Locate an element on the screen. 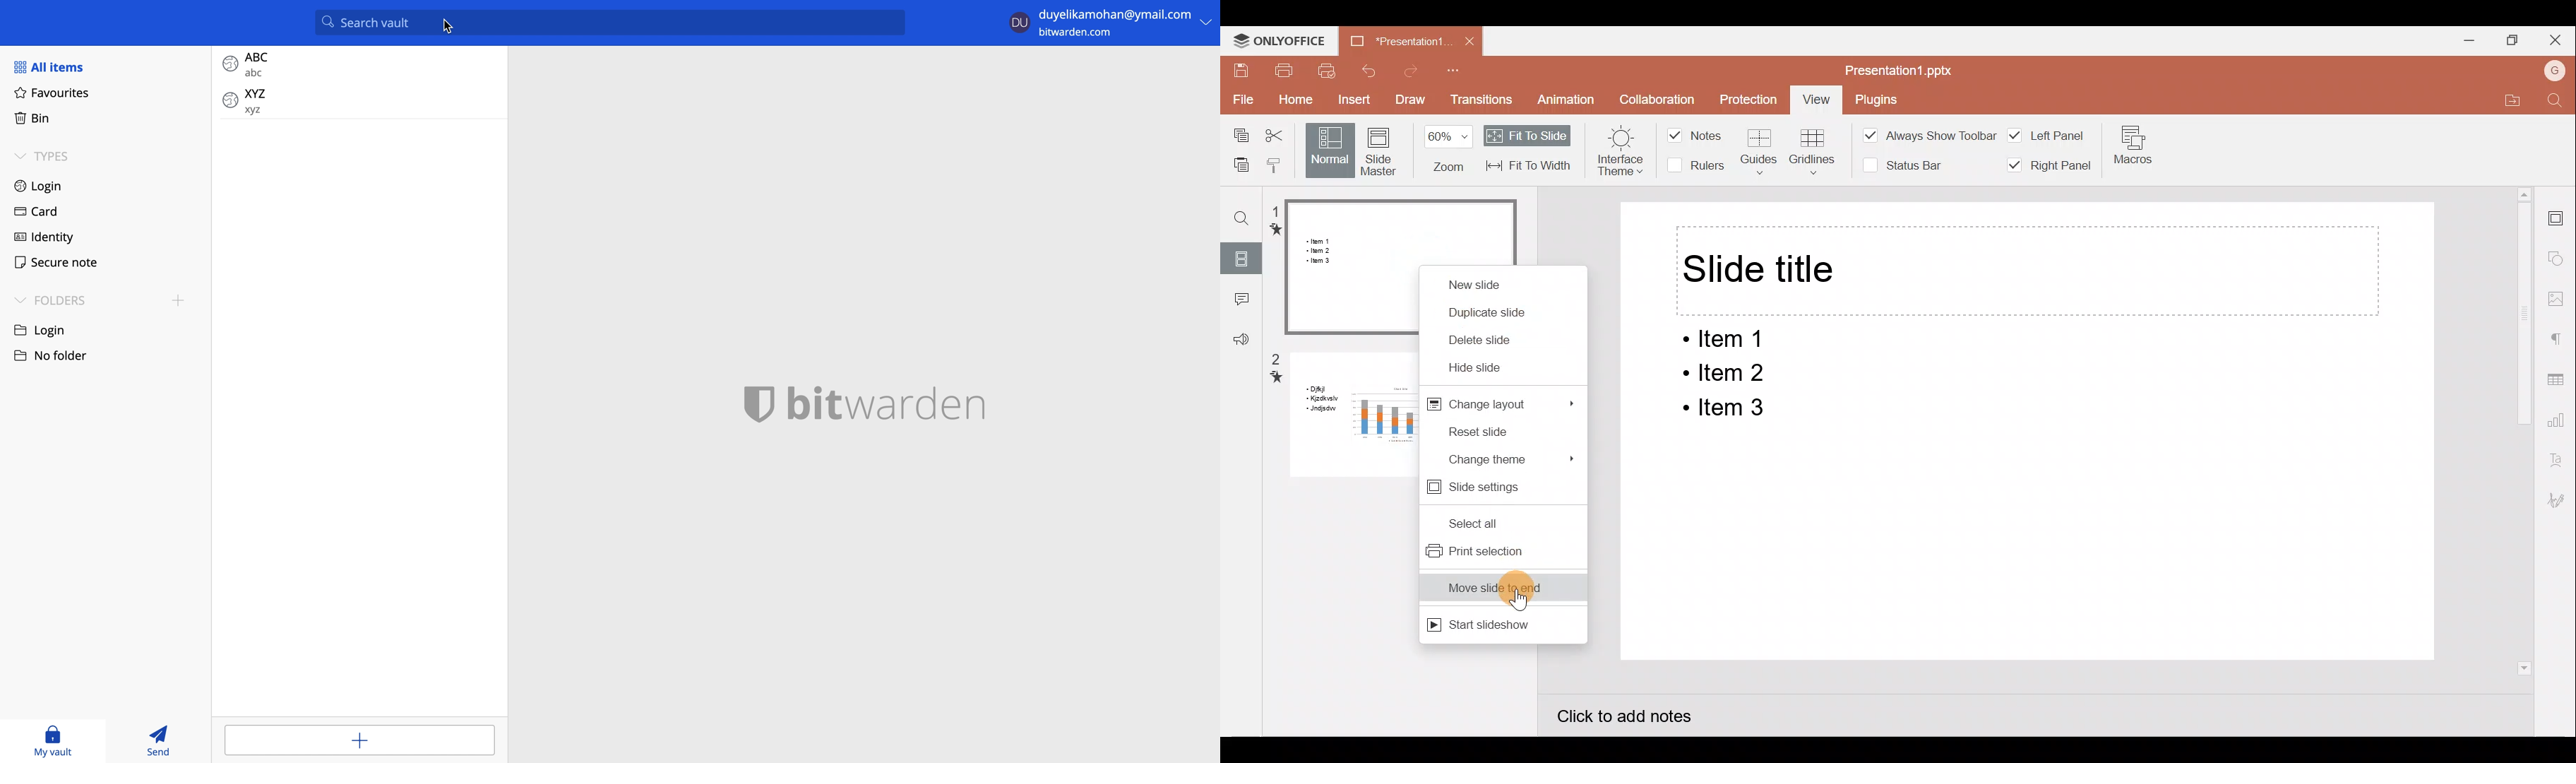 Image resolution: width=2576 pixels, height=784 pixels. my vault is located at coordinates (52, 743).